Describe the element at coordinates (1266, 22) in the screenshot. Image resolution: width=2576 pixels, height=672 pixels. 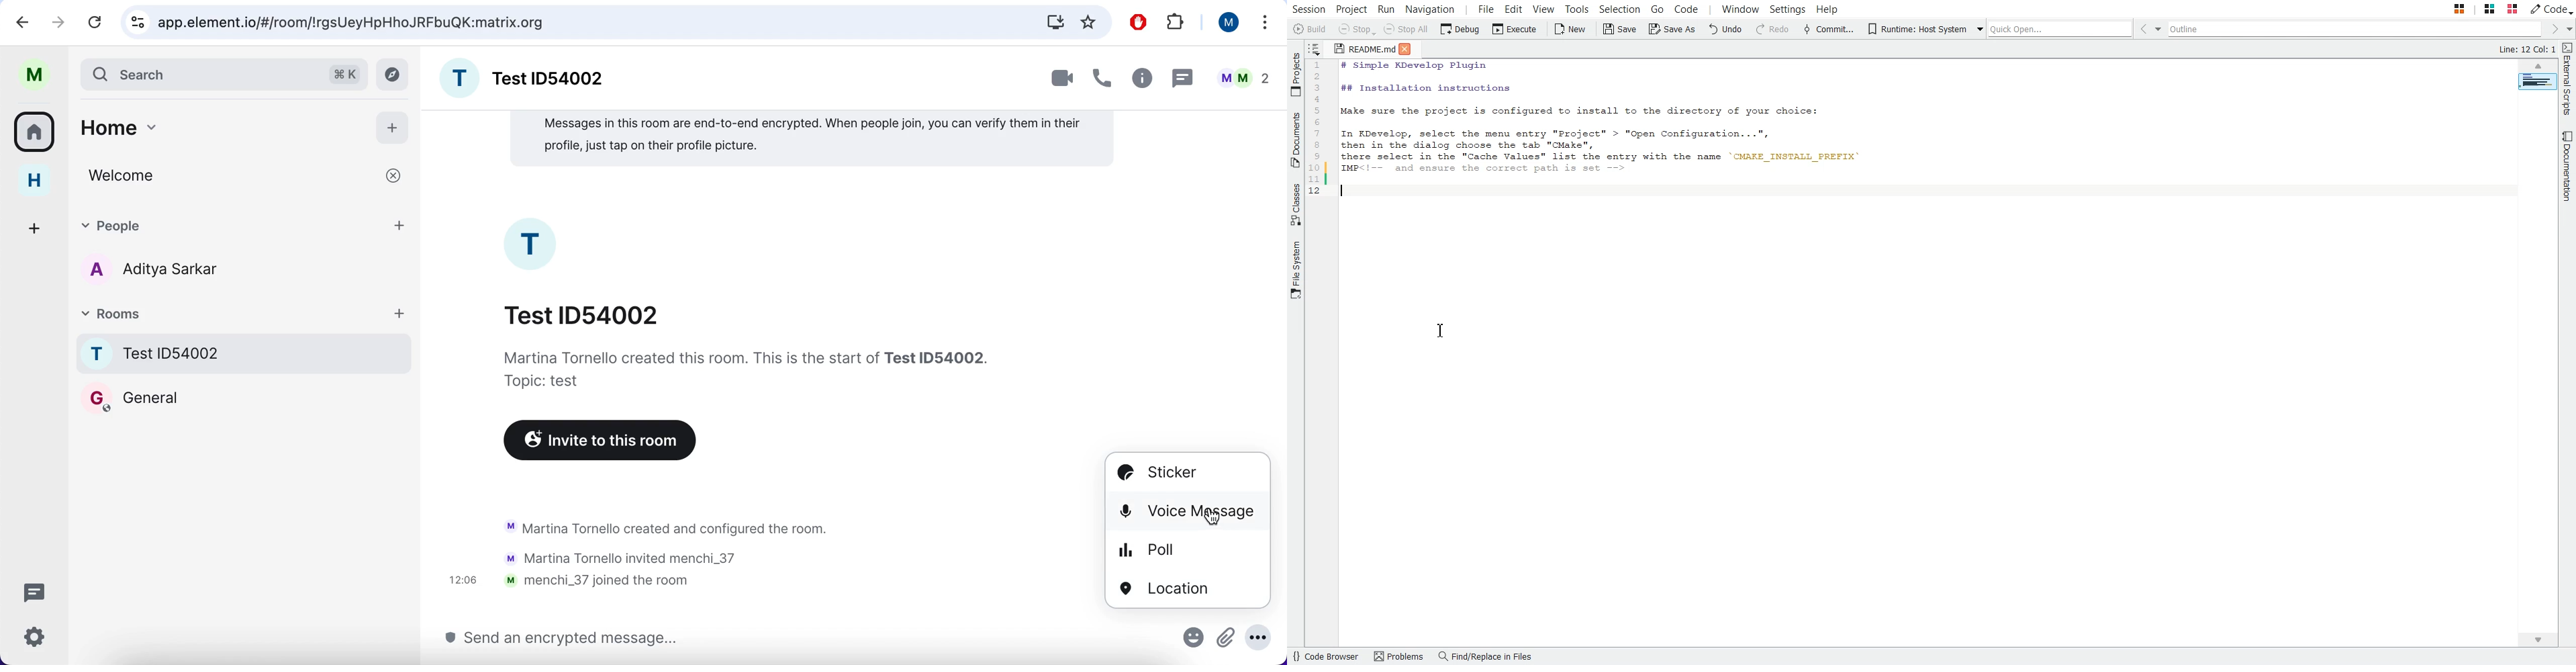
I see `list all tabs` at that location.